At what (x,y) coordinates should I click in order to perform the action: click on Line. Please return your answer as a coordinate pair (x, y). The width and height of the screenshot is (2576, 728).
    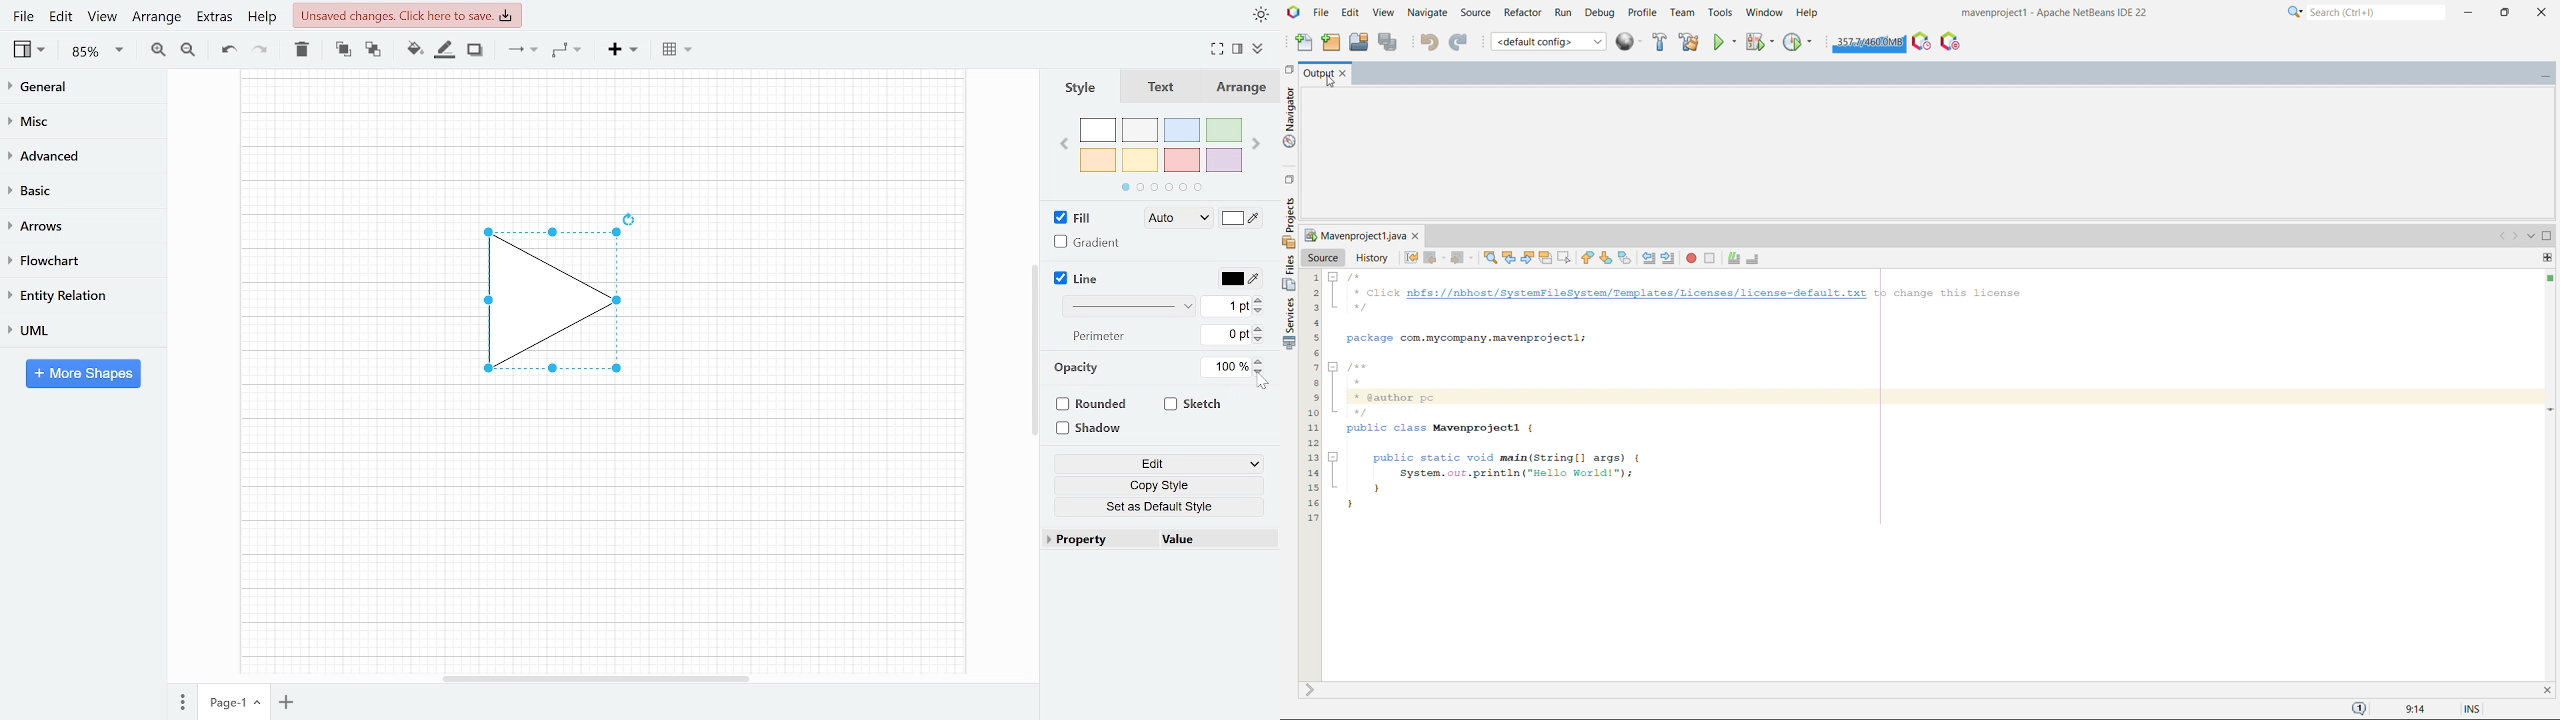
    Looking at the image, I should click on (1078, 279).